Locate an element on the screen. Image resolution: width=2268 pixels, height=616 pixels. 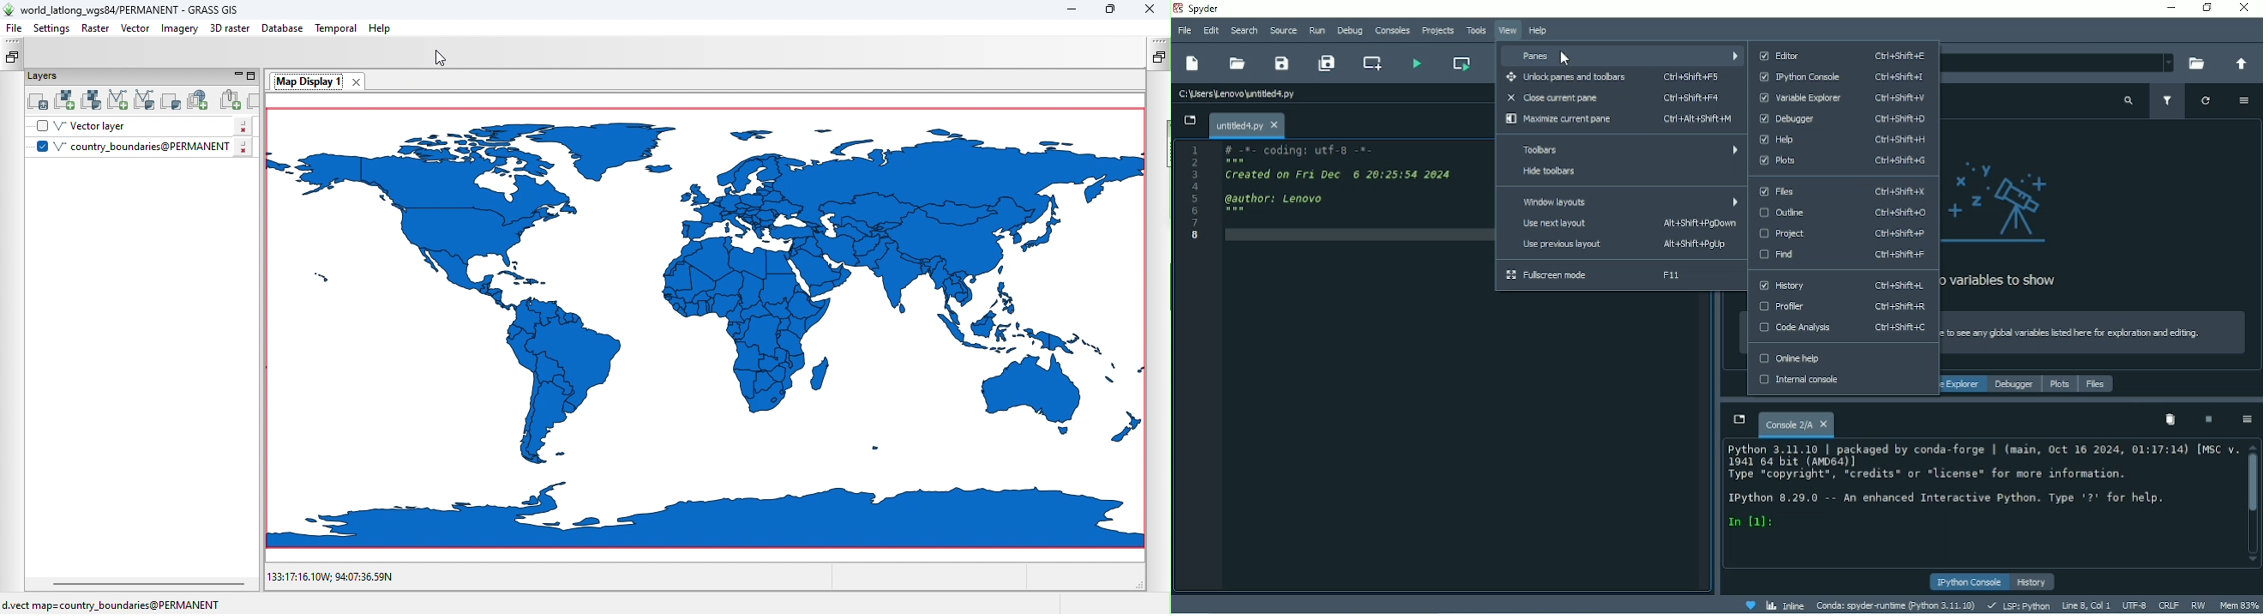
Internal console is located at coordinates (1842, 382).